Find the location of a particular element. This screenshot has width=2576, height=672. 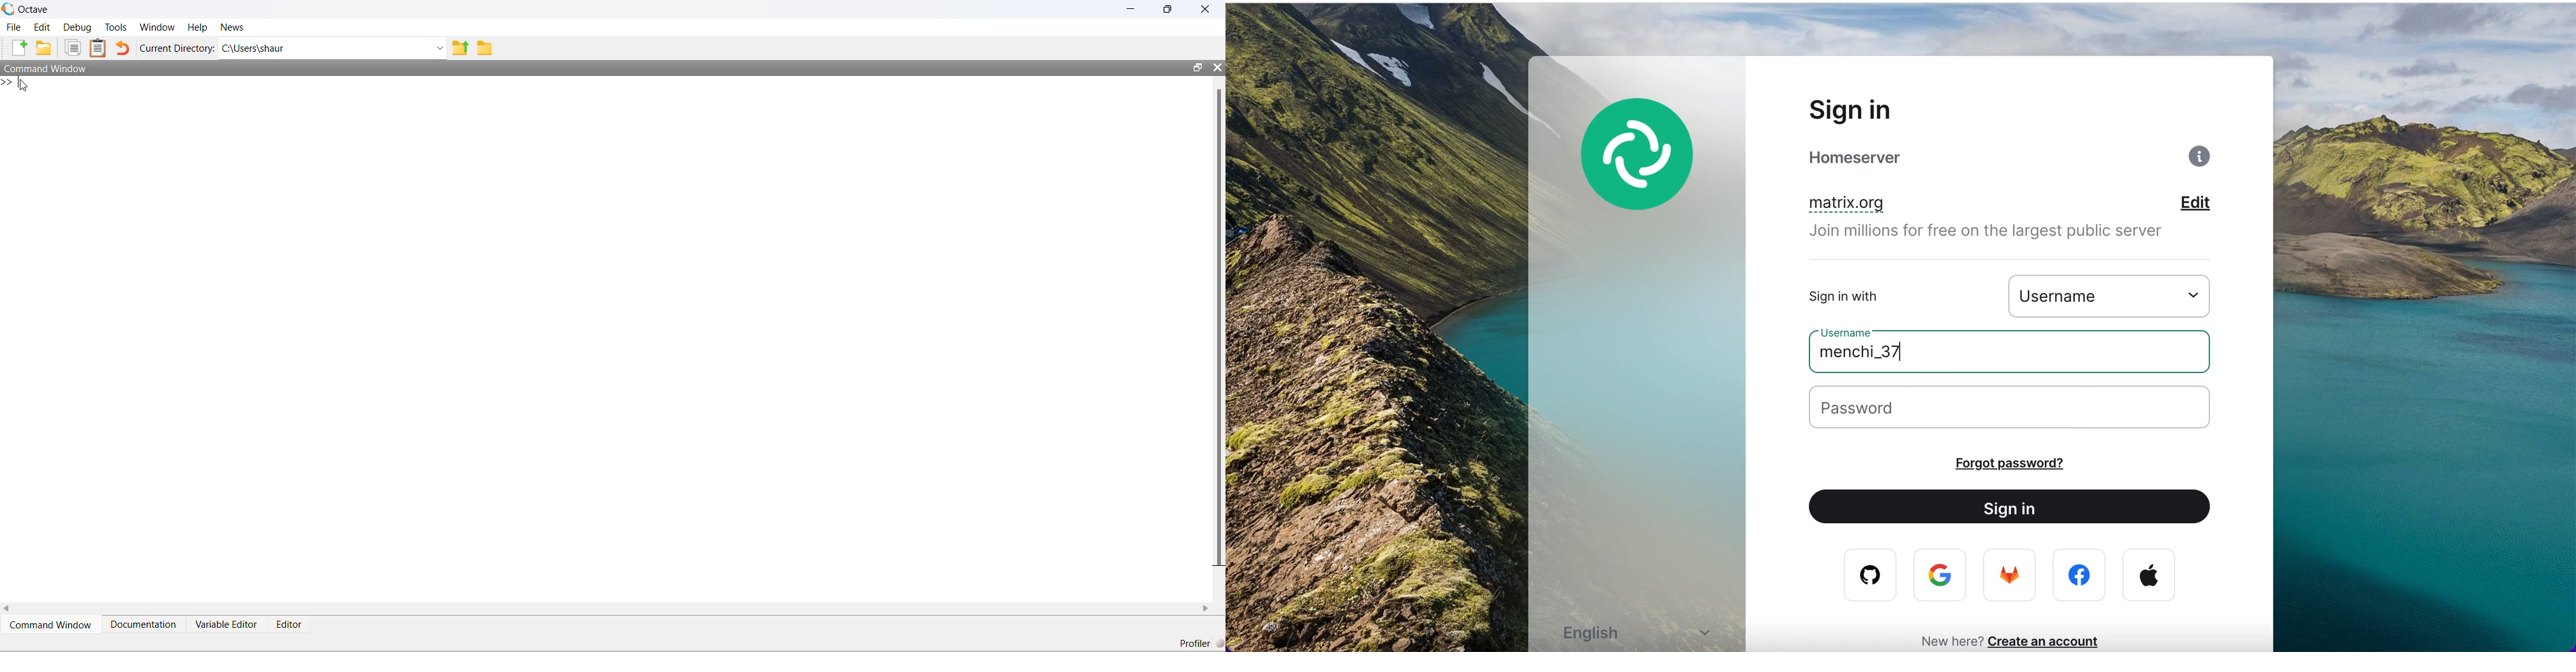

Open an existing file in editor is located at coordinates (43, 48).